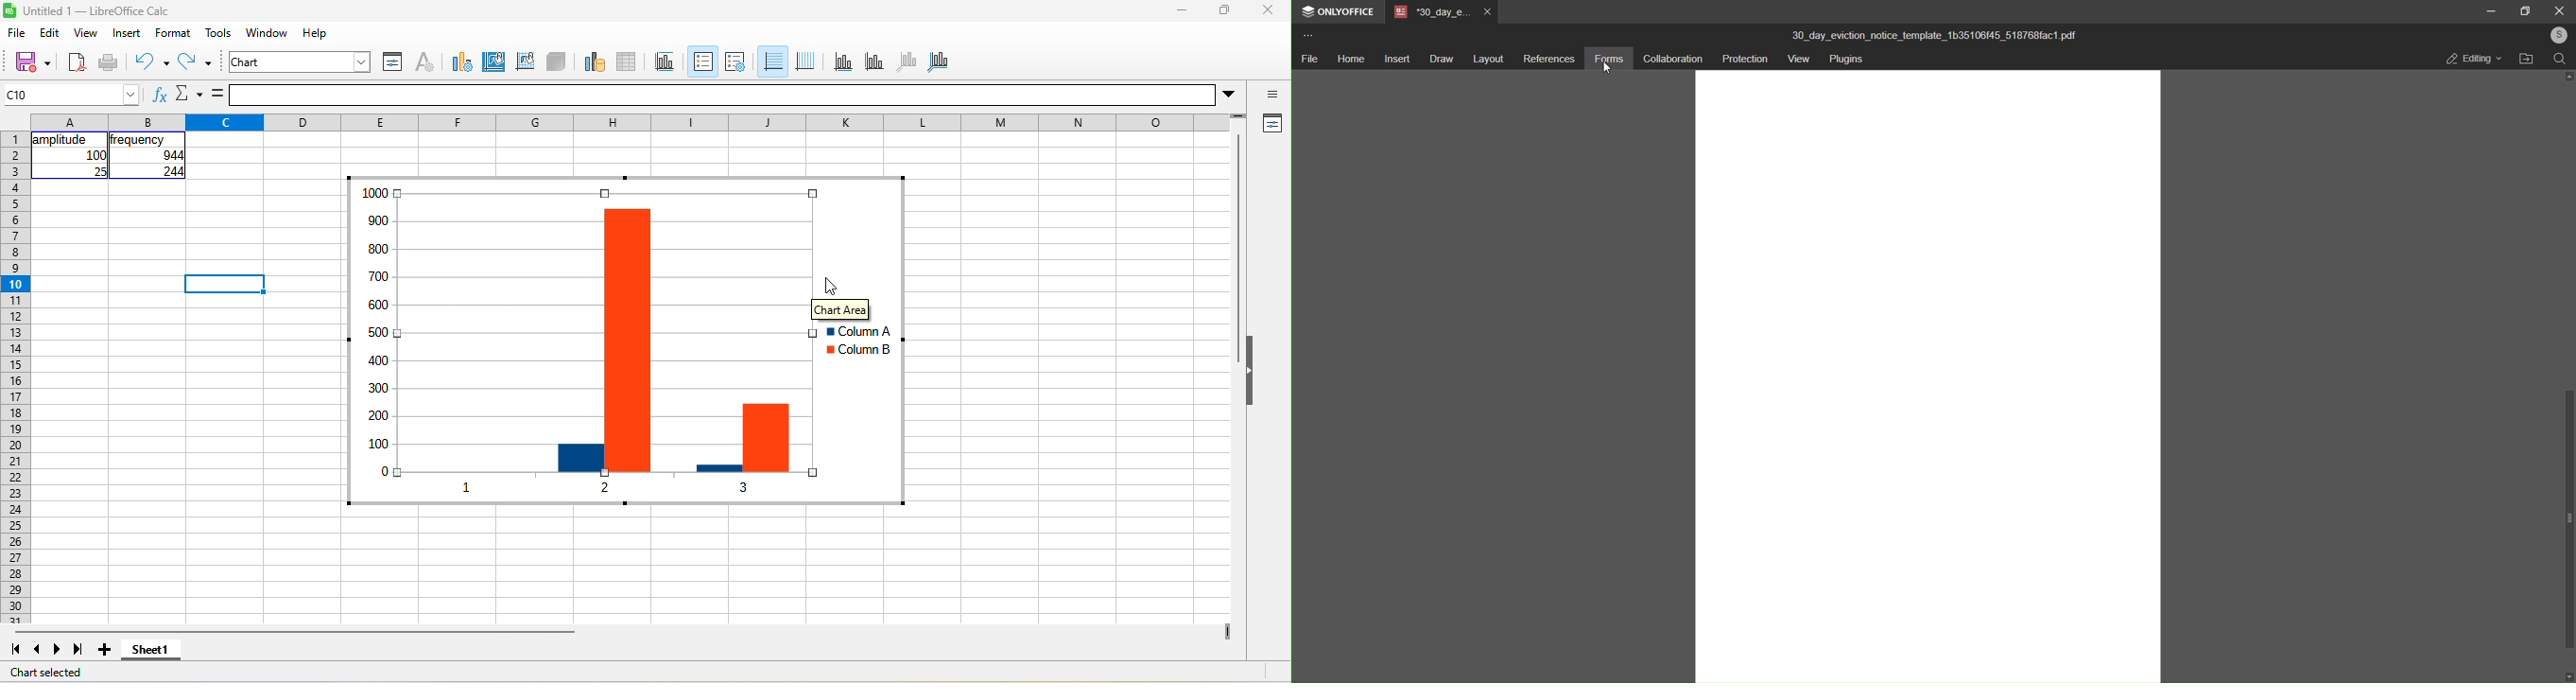 The image size is (2576, 700). What do you see at coordinates (1180, 12) in the screenshot?
I see `minimize` at bounding box center [1180, 12].